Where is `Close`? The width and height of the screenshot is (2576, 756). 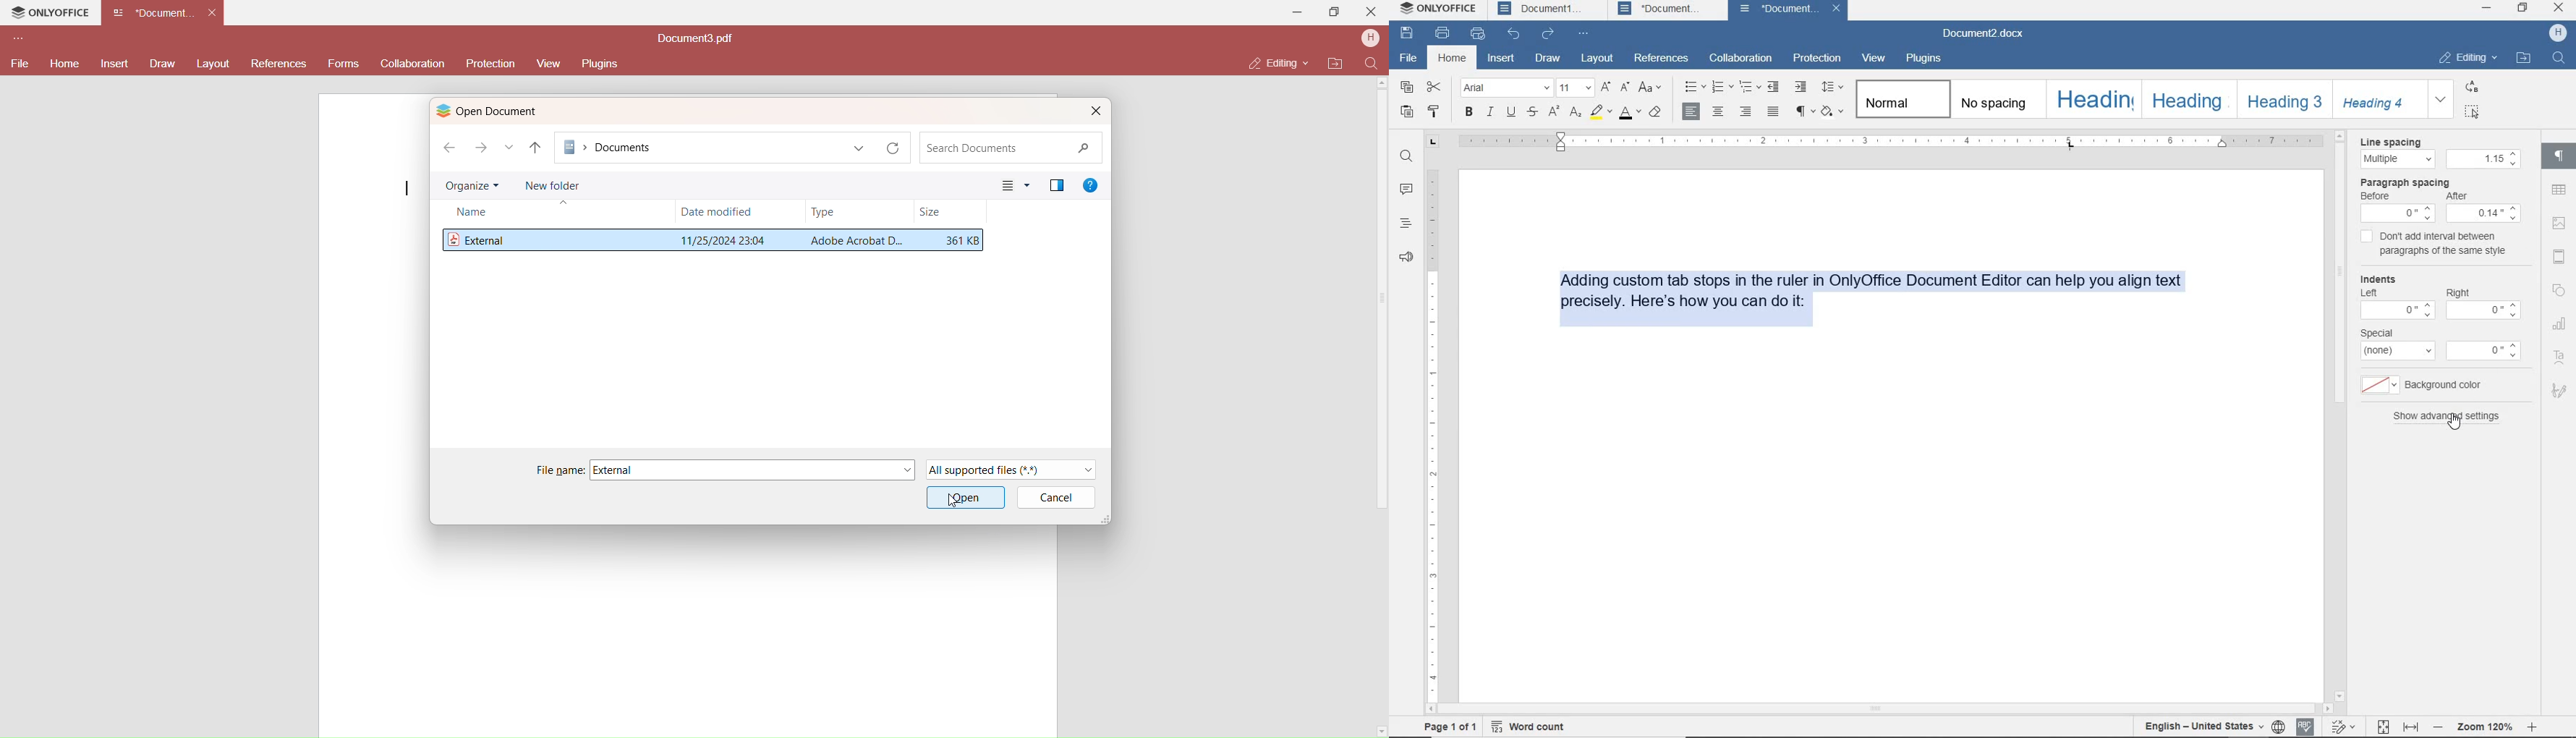
Close is located at coordinates (1372, 11).